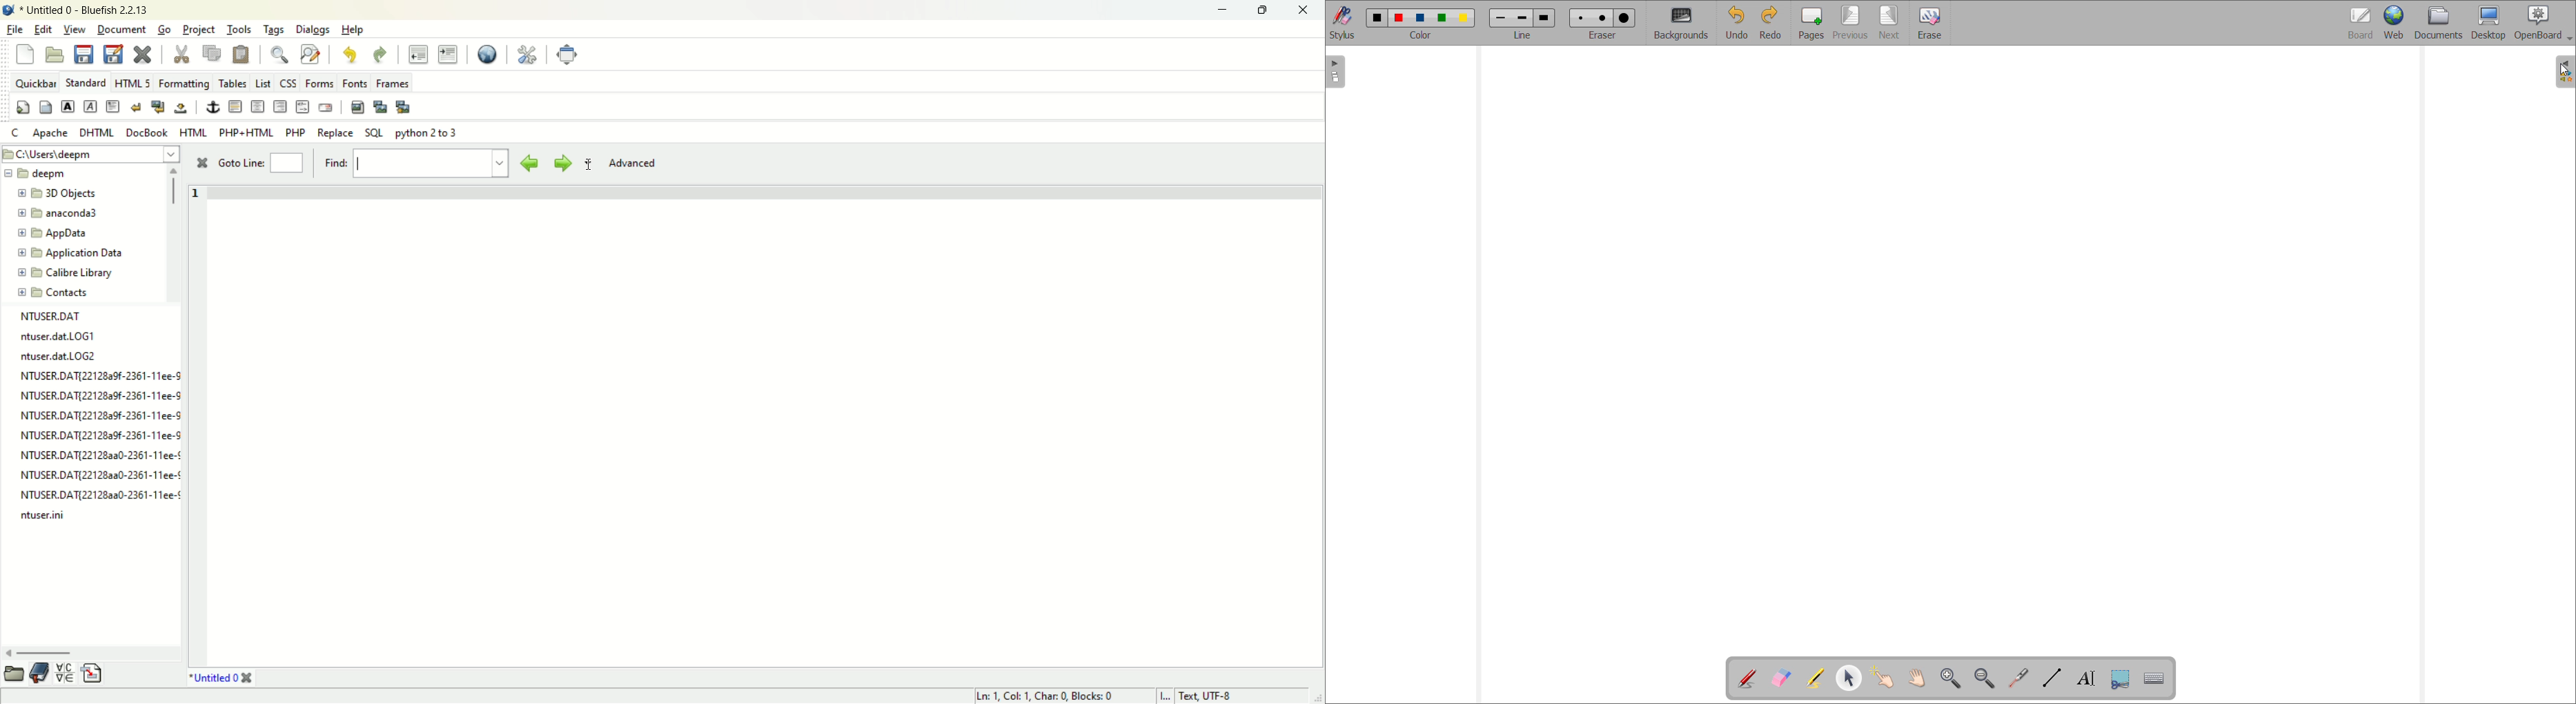 This screenshot has height=728, width=2576. Describe the element at coordinates (355, 81) in the screenshot. I see `fonts` at that location.